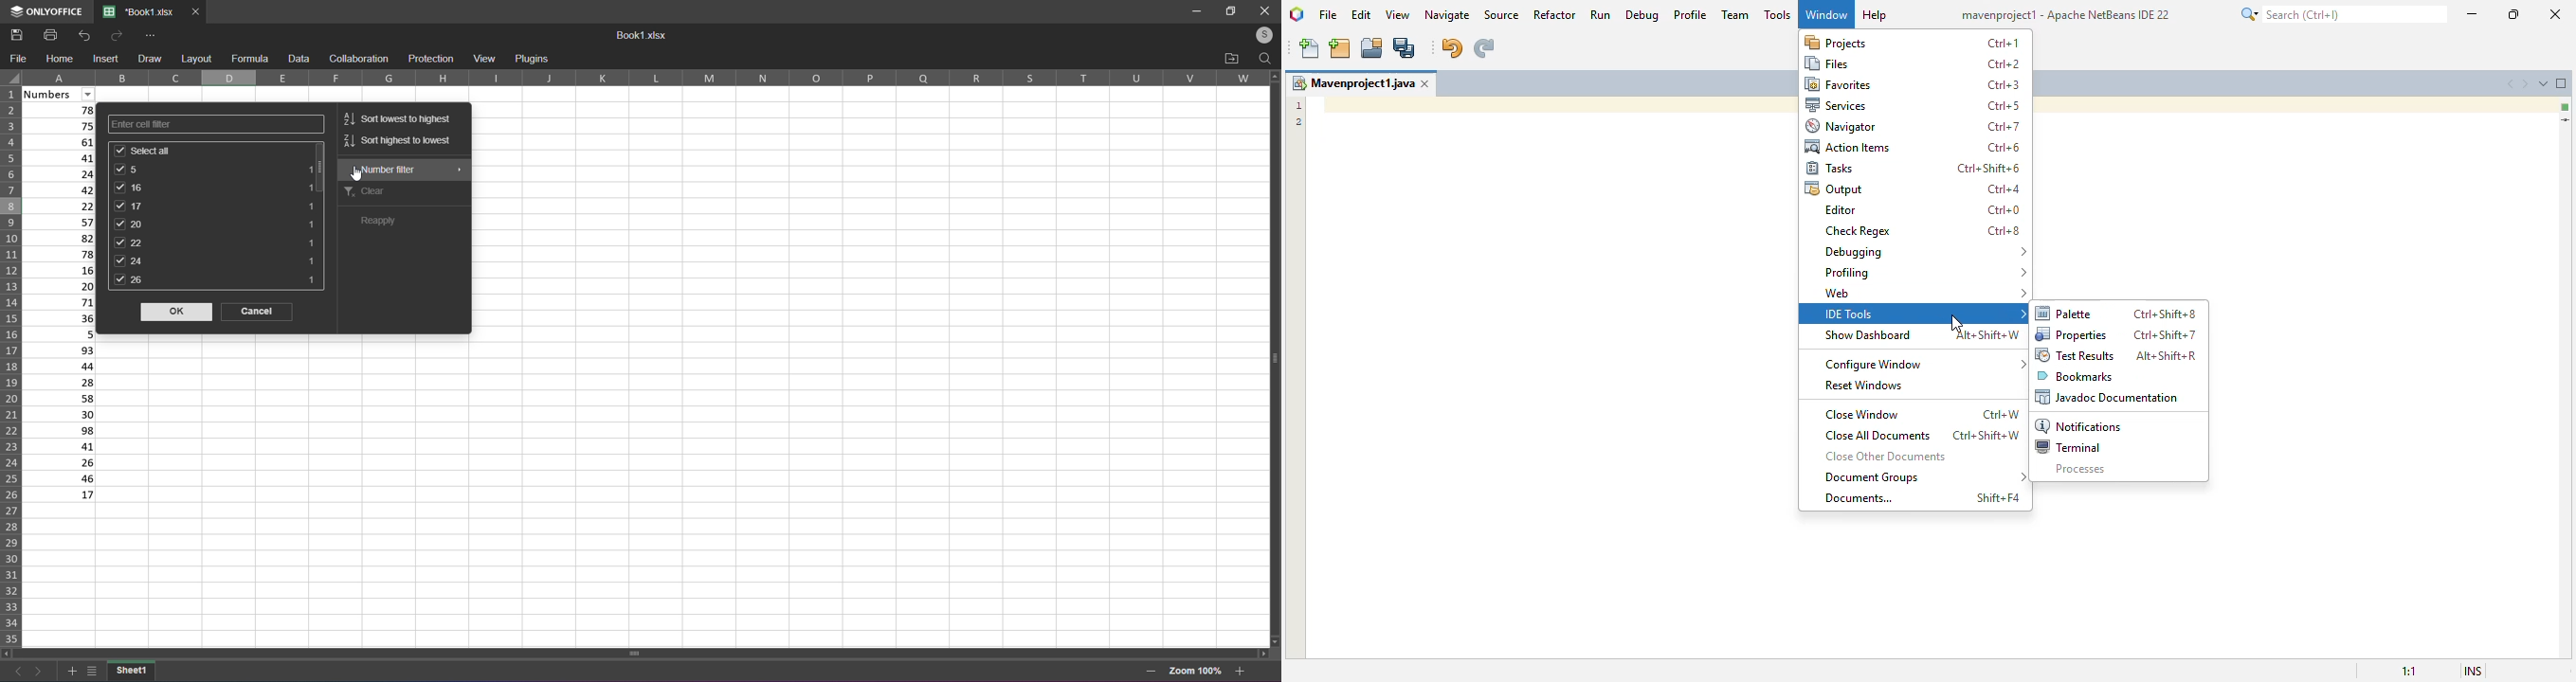 This screenshot has width=2576, height=700. Describe the element at coordinates (1875, 15) in the screenshot. I see `help` at that location.